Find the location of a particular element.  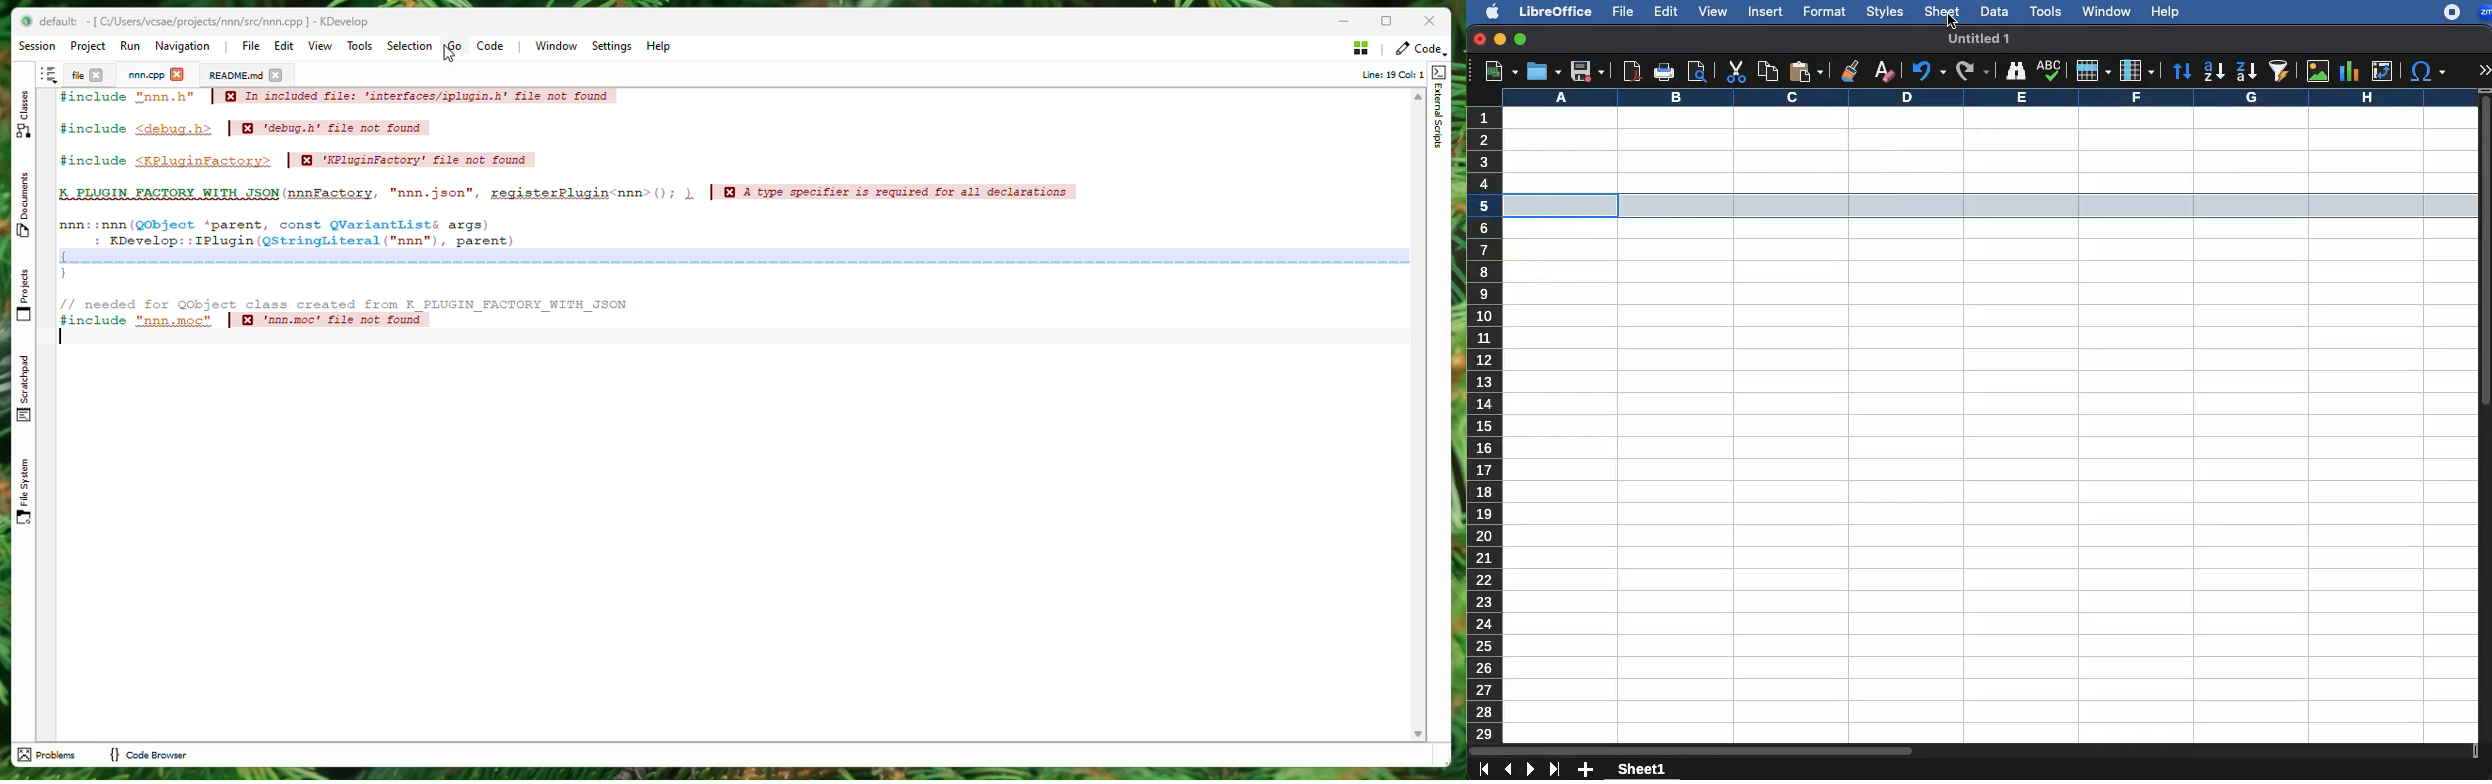

file is located at coordinates (1622, 12).